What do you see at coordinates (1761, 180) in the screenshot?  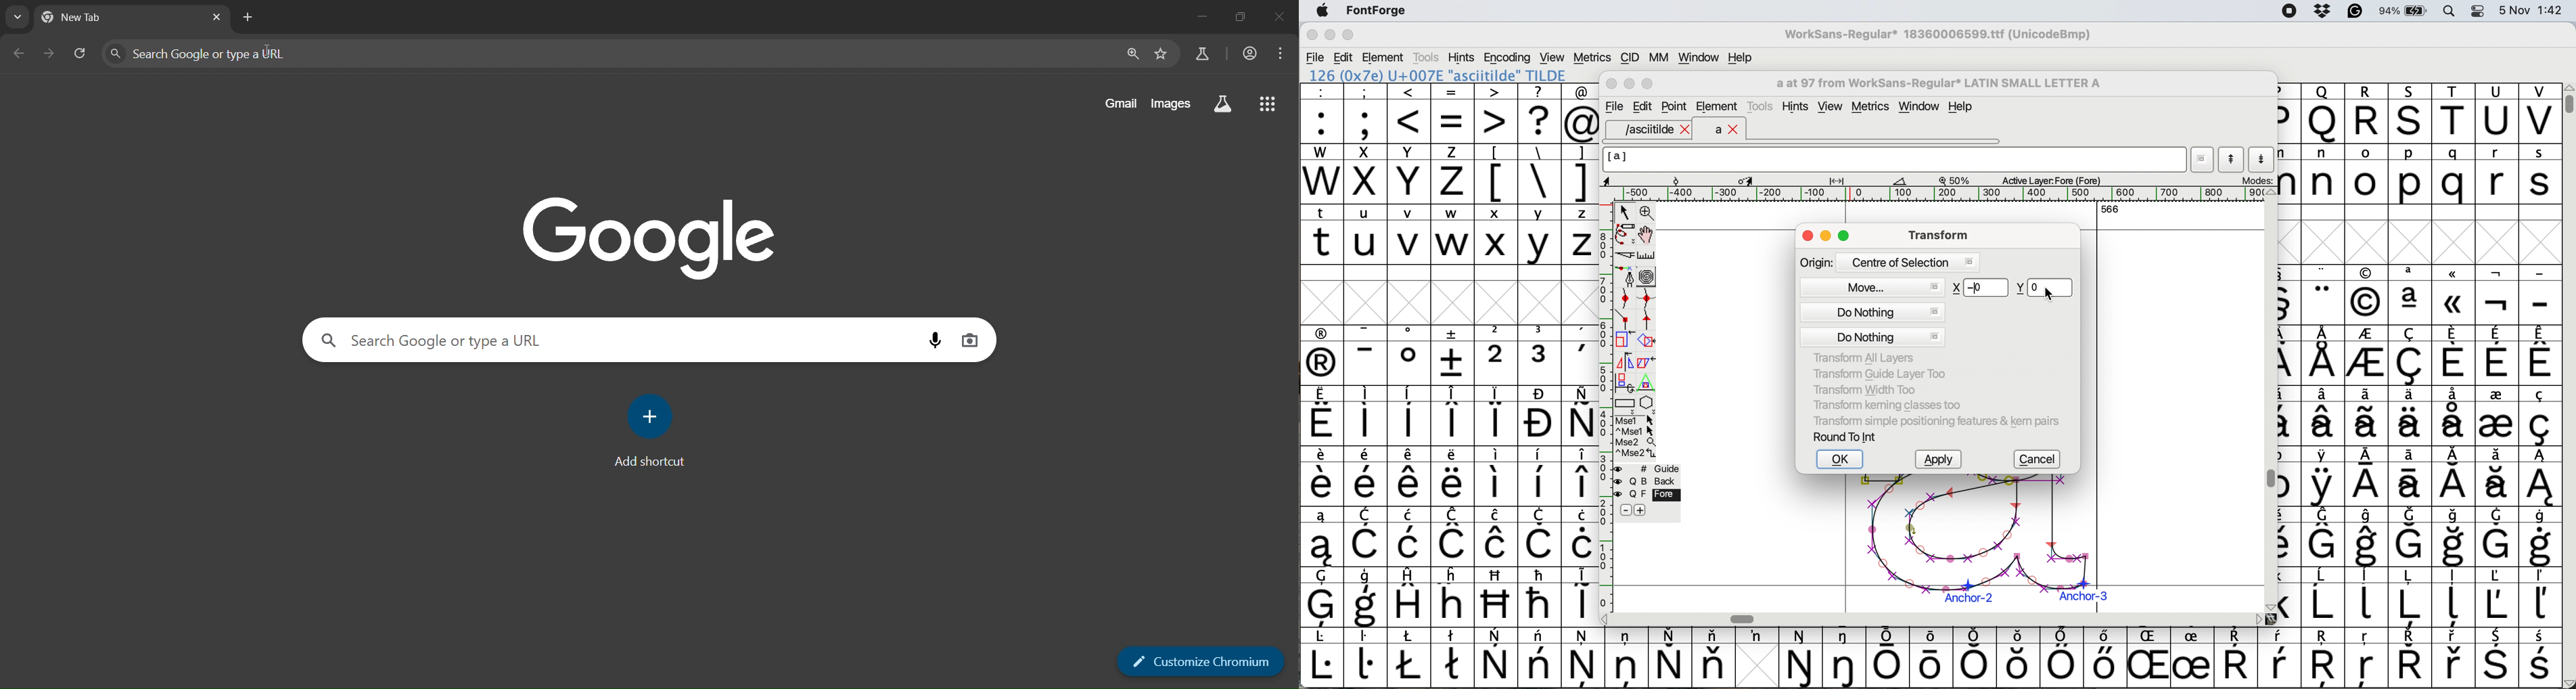 I see `glyph details` at bounding box center [1761, 180].